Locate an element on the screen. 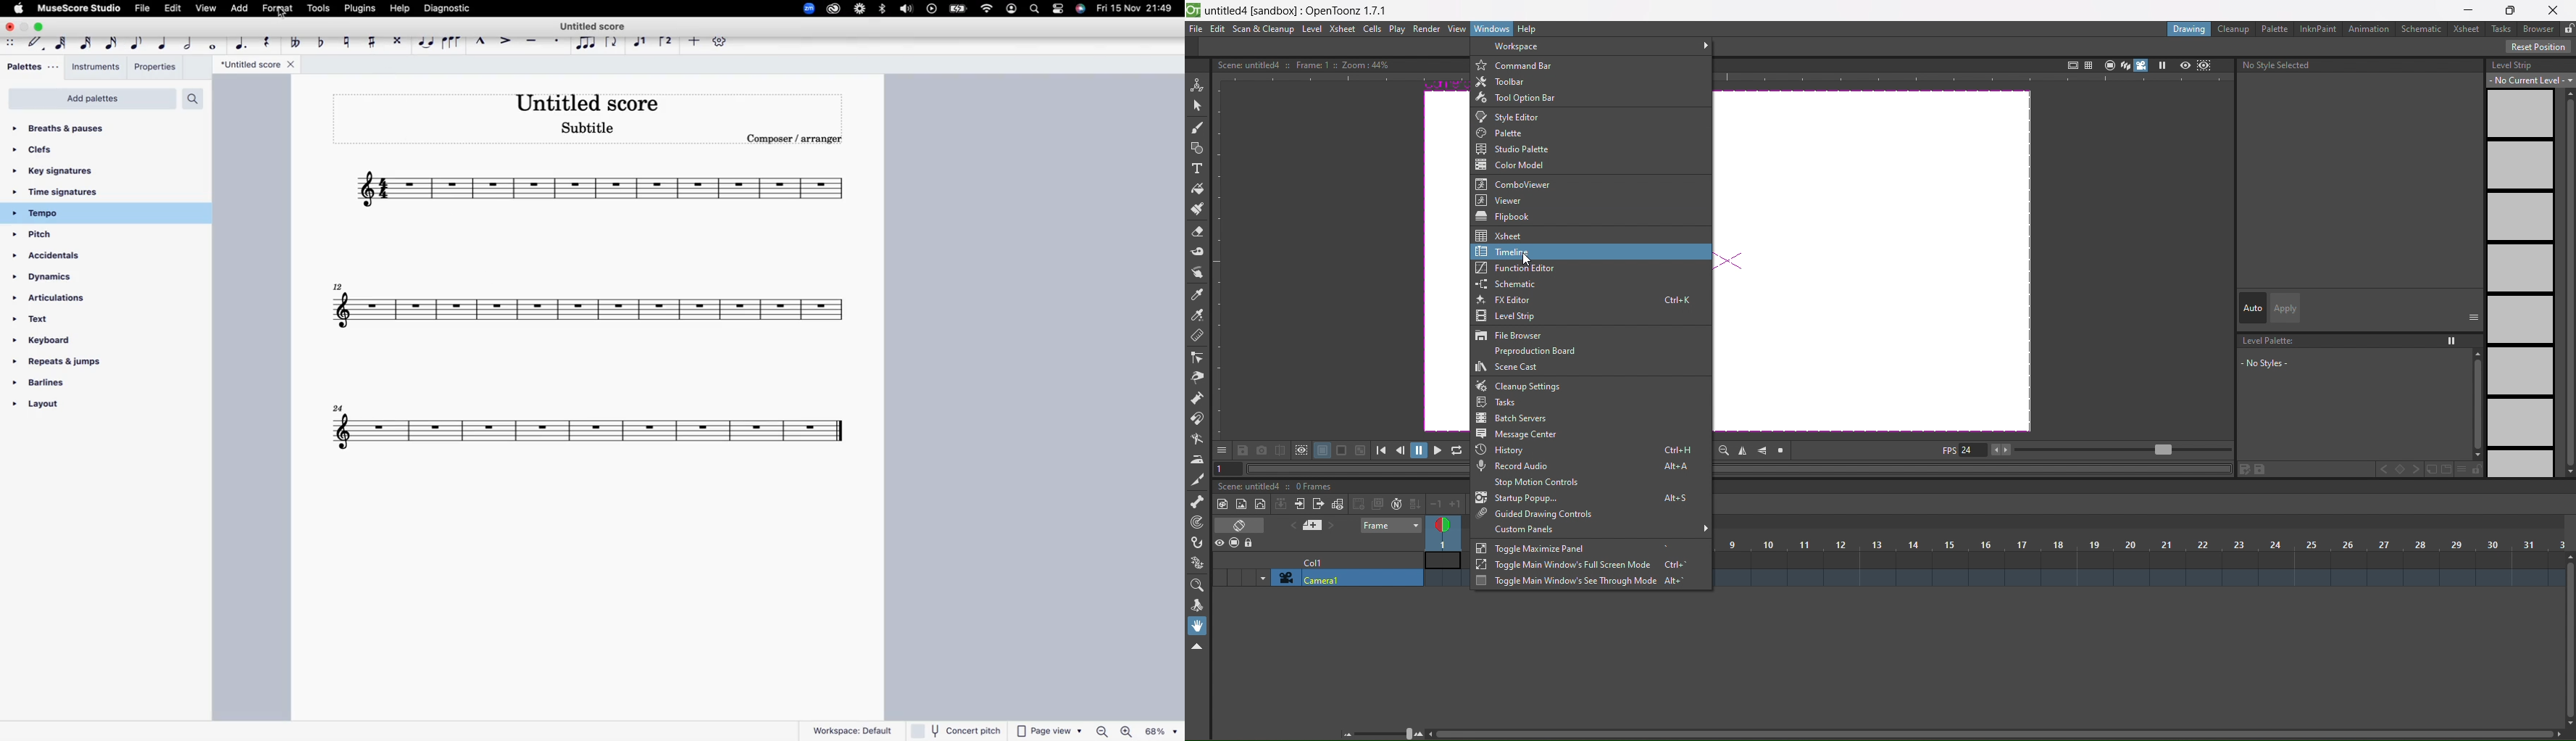  message enter is located at coordinates (1517, 434).